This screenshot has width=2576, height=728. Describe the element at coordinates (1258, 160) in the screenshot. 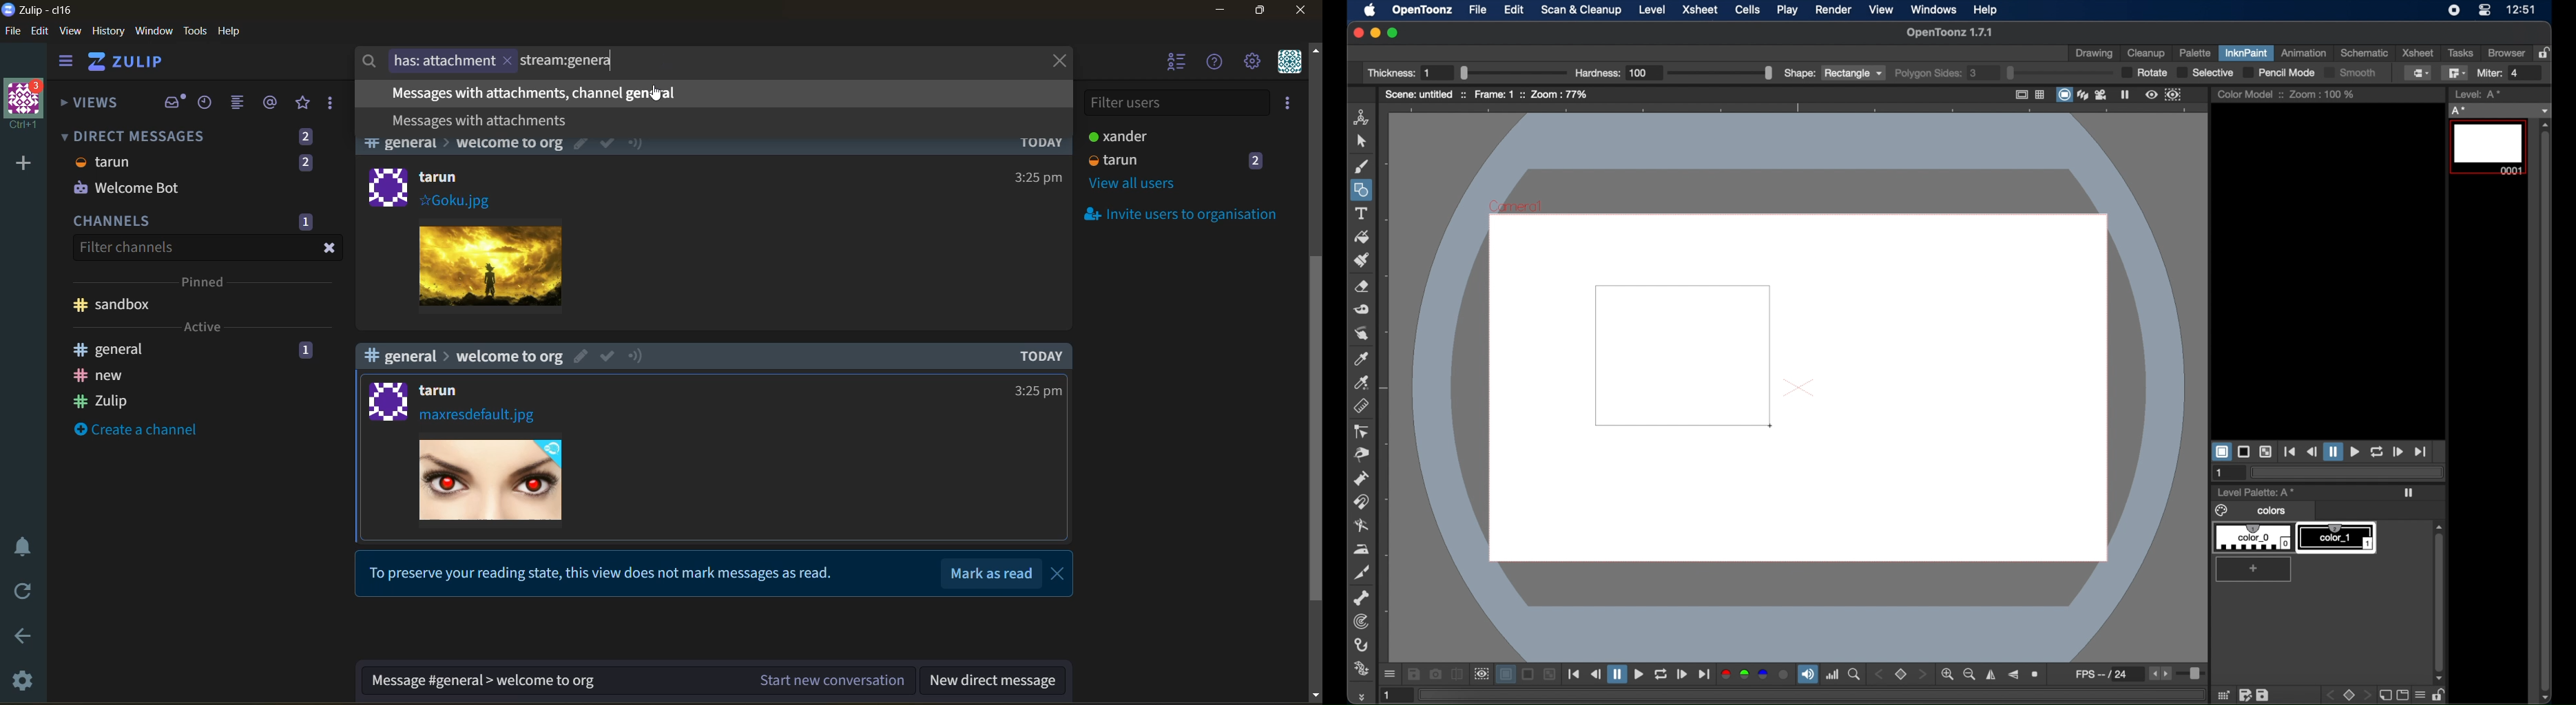

I see `2` at that location.